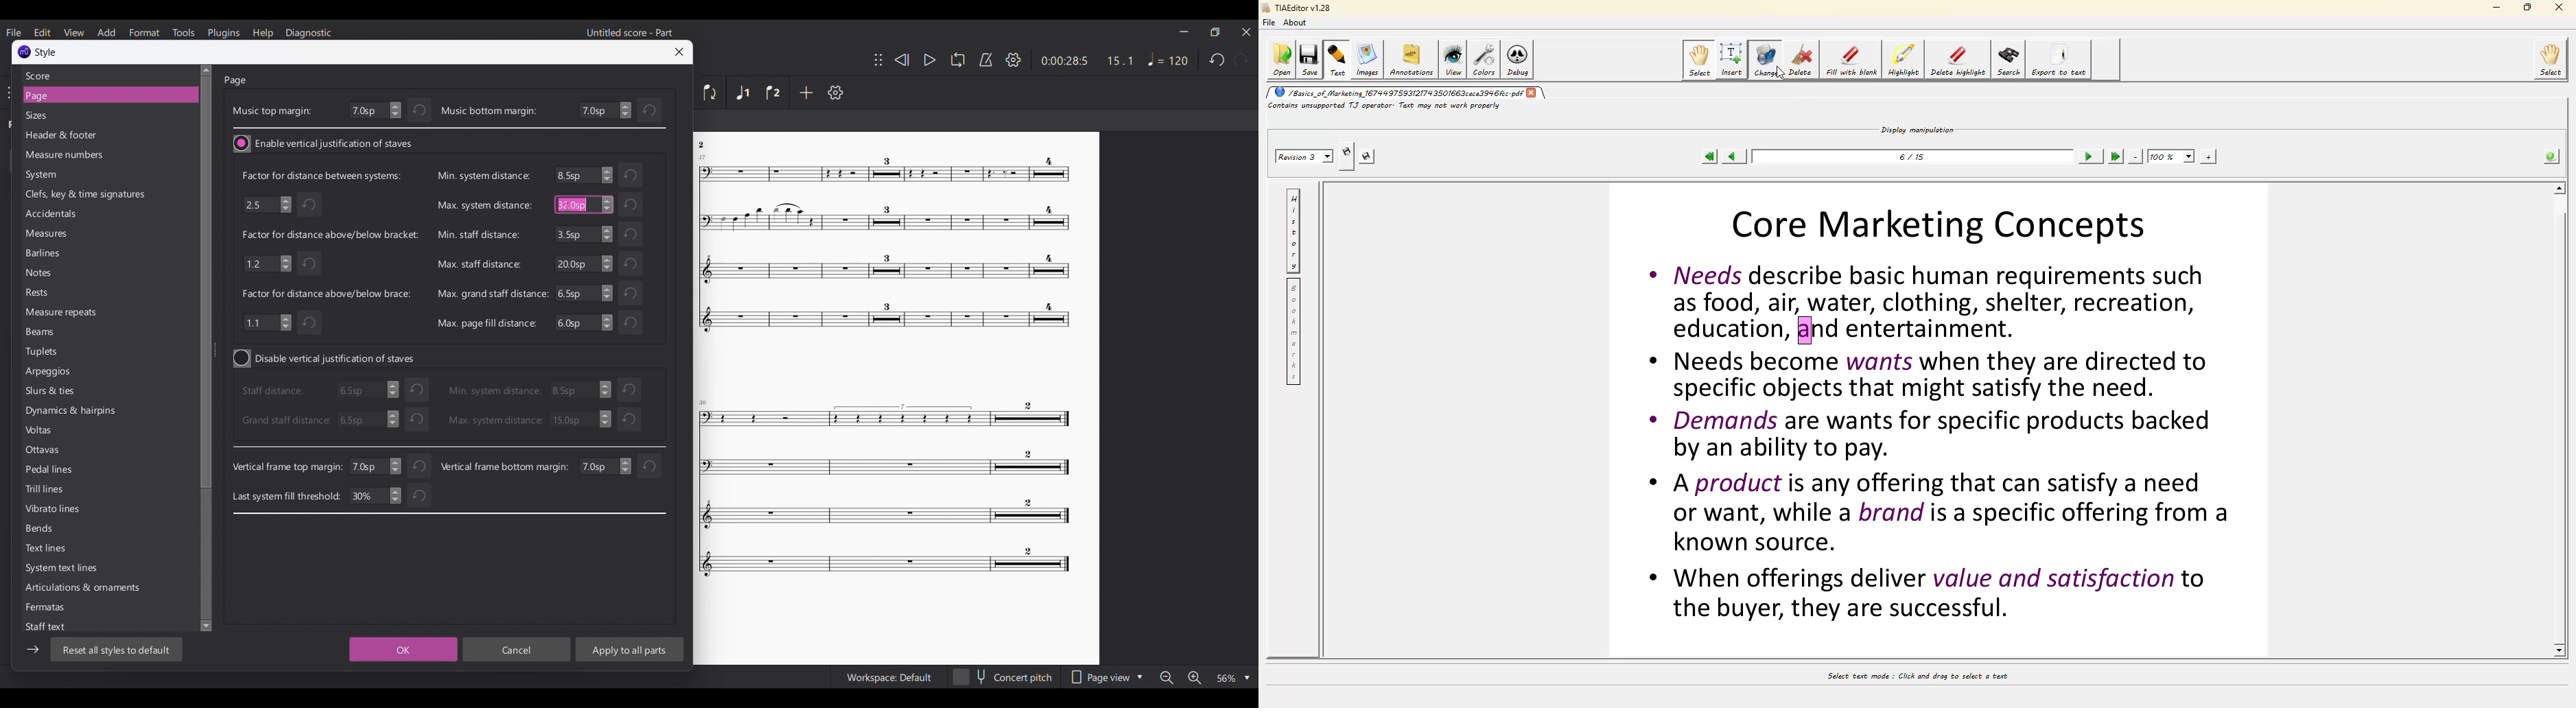 This screenshot has width=2576, height=728. What do you see at coordinates (73, 414) in the screenshot?
I see `Dynamics & haipins` at bounding box center [73, 414].